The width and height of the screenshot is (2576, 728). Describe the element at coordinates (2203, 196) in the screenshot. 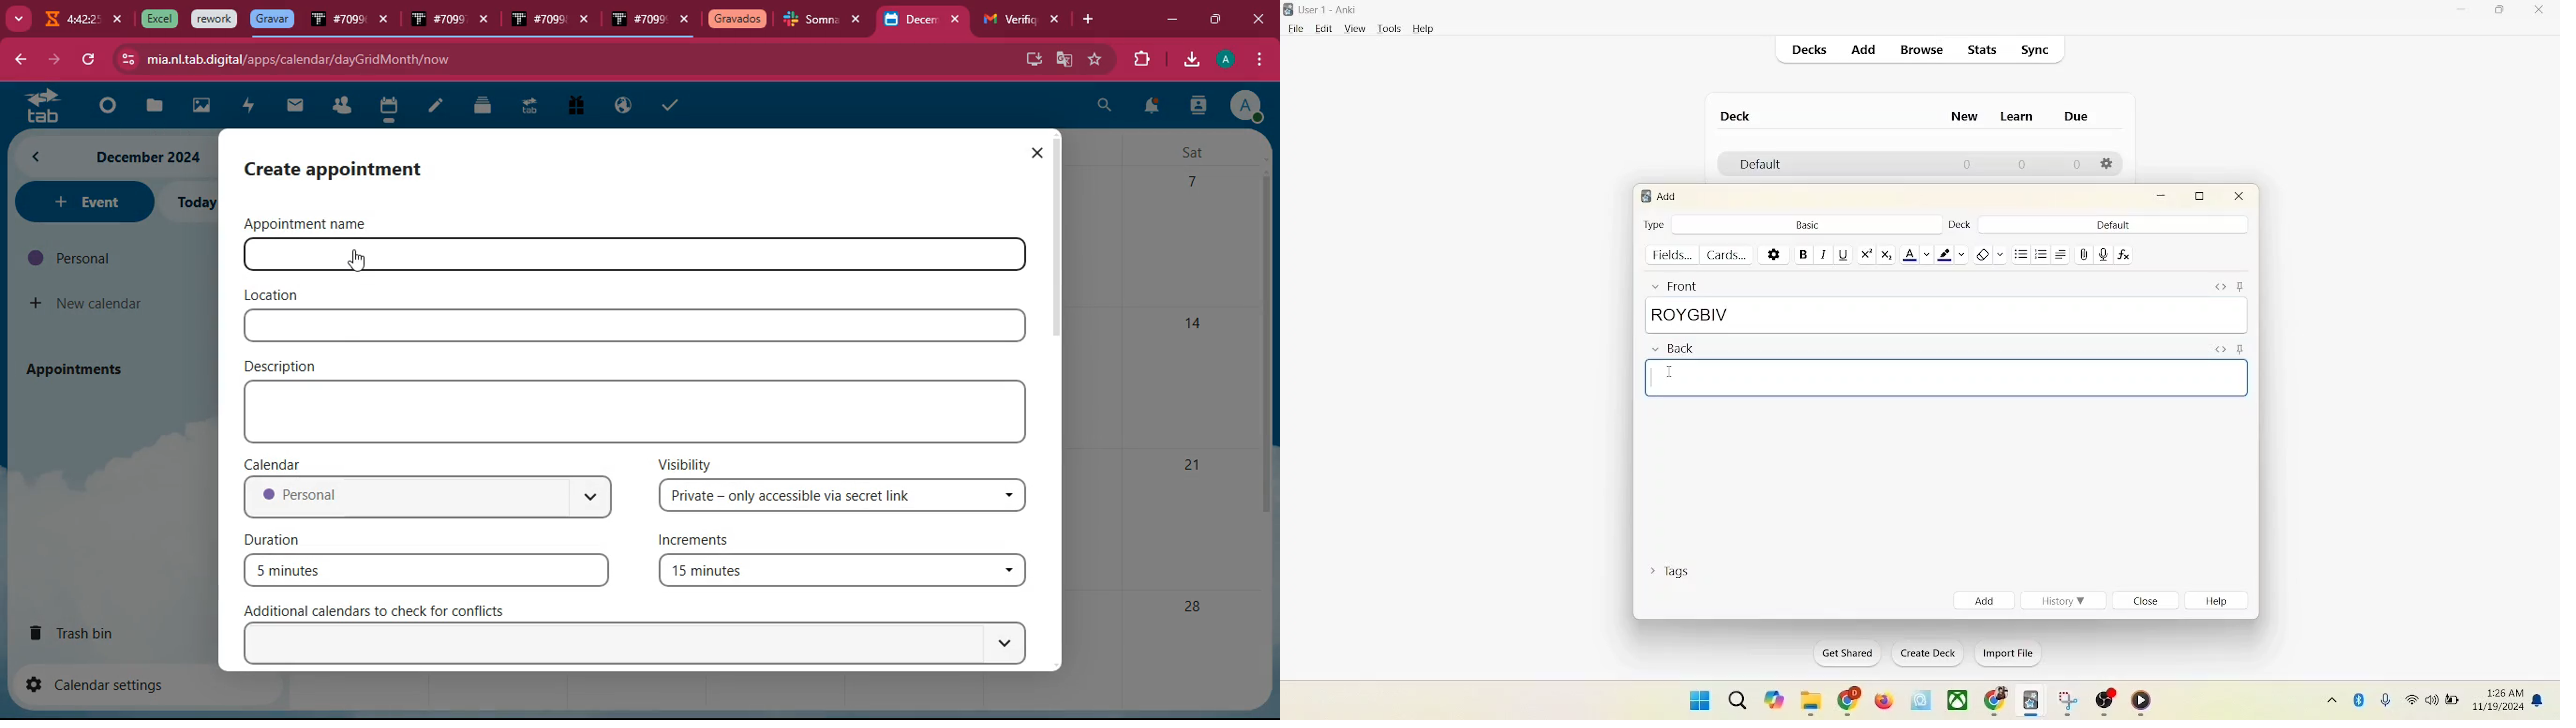

I see `maximum` at that location.